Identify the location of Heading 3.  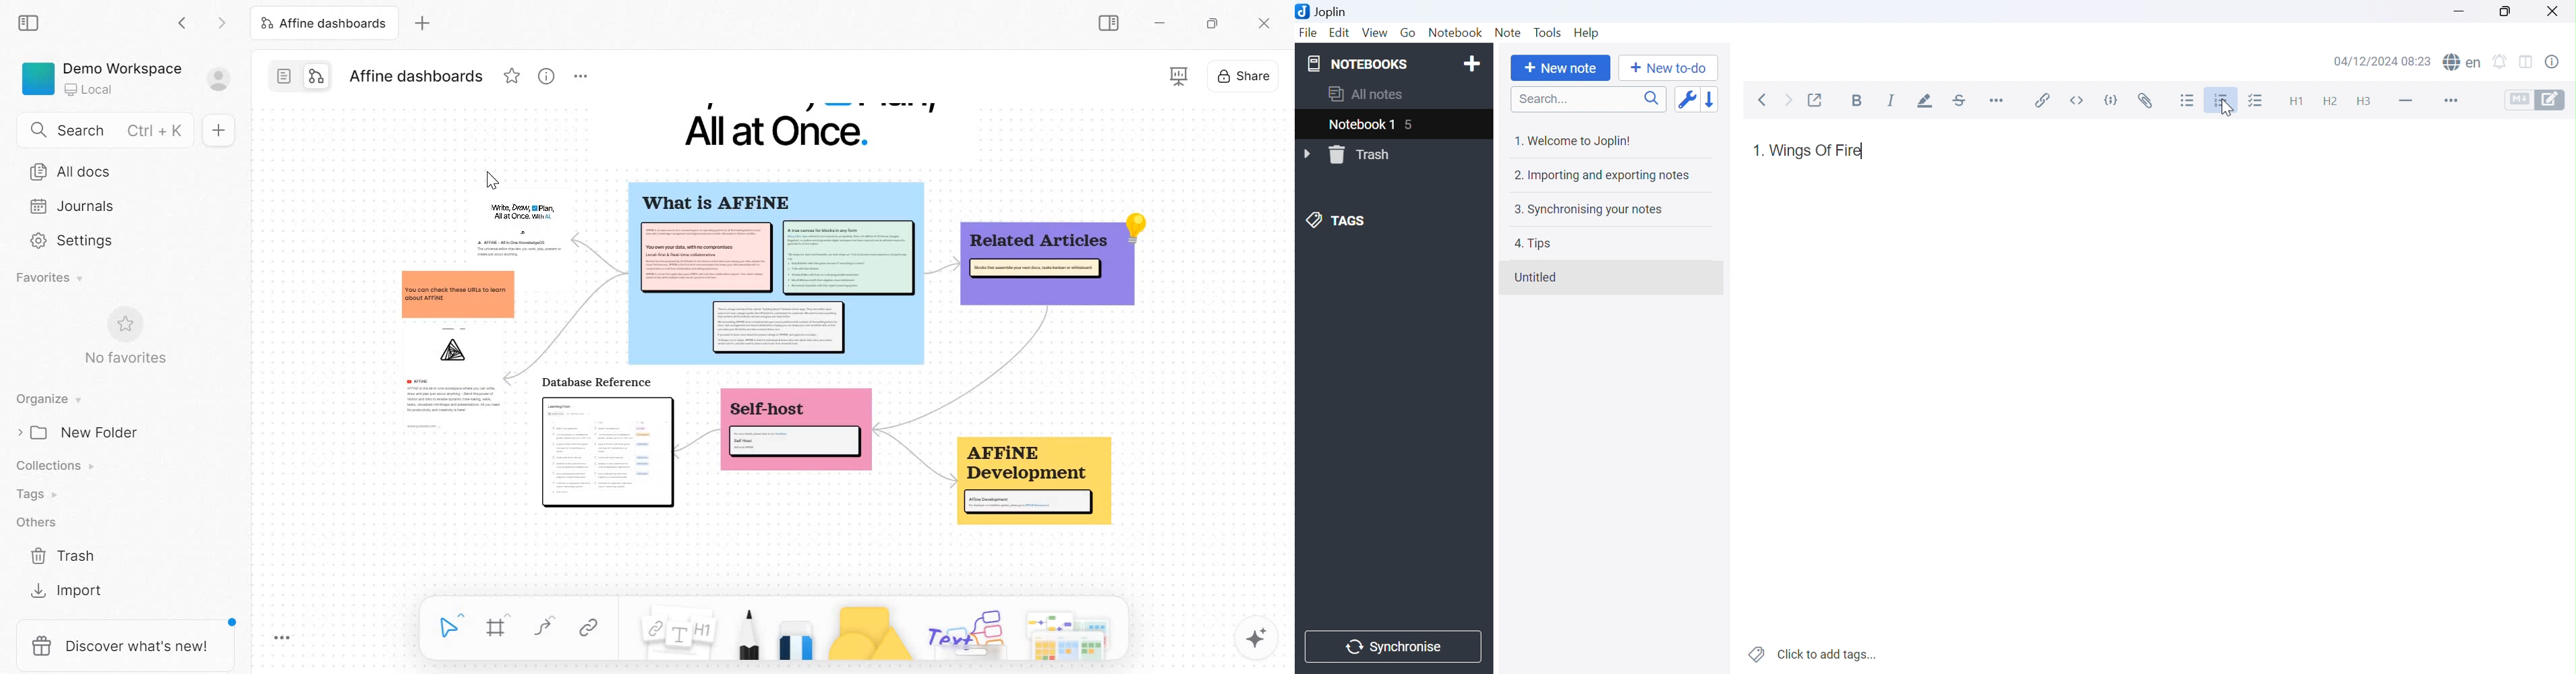
(2368, 102).